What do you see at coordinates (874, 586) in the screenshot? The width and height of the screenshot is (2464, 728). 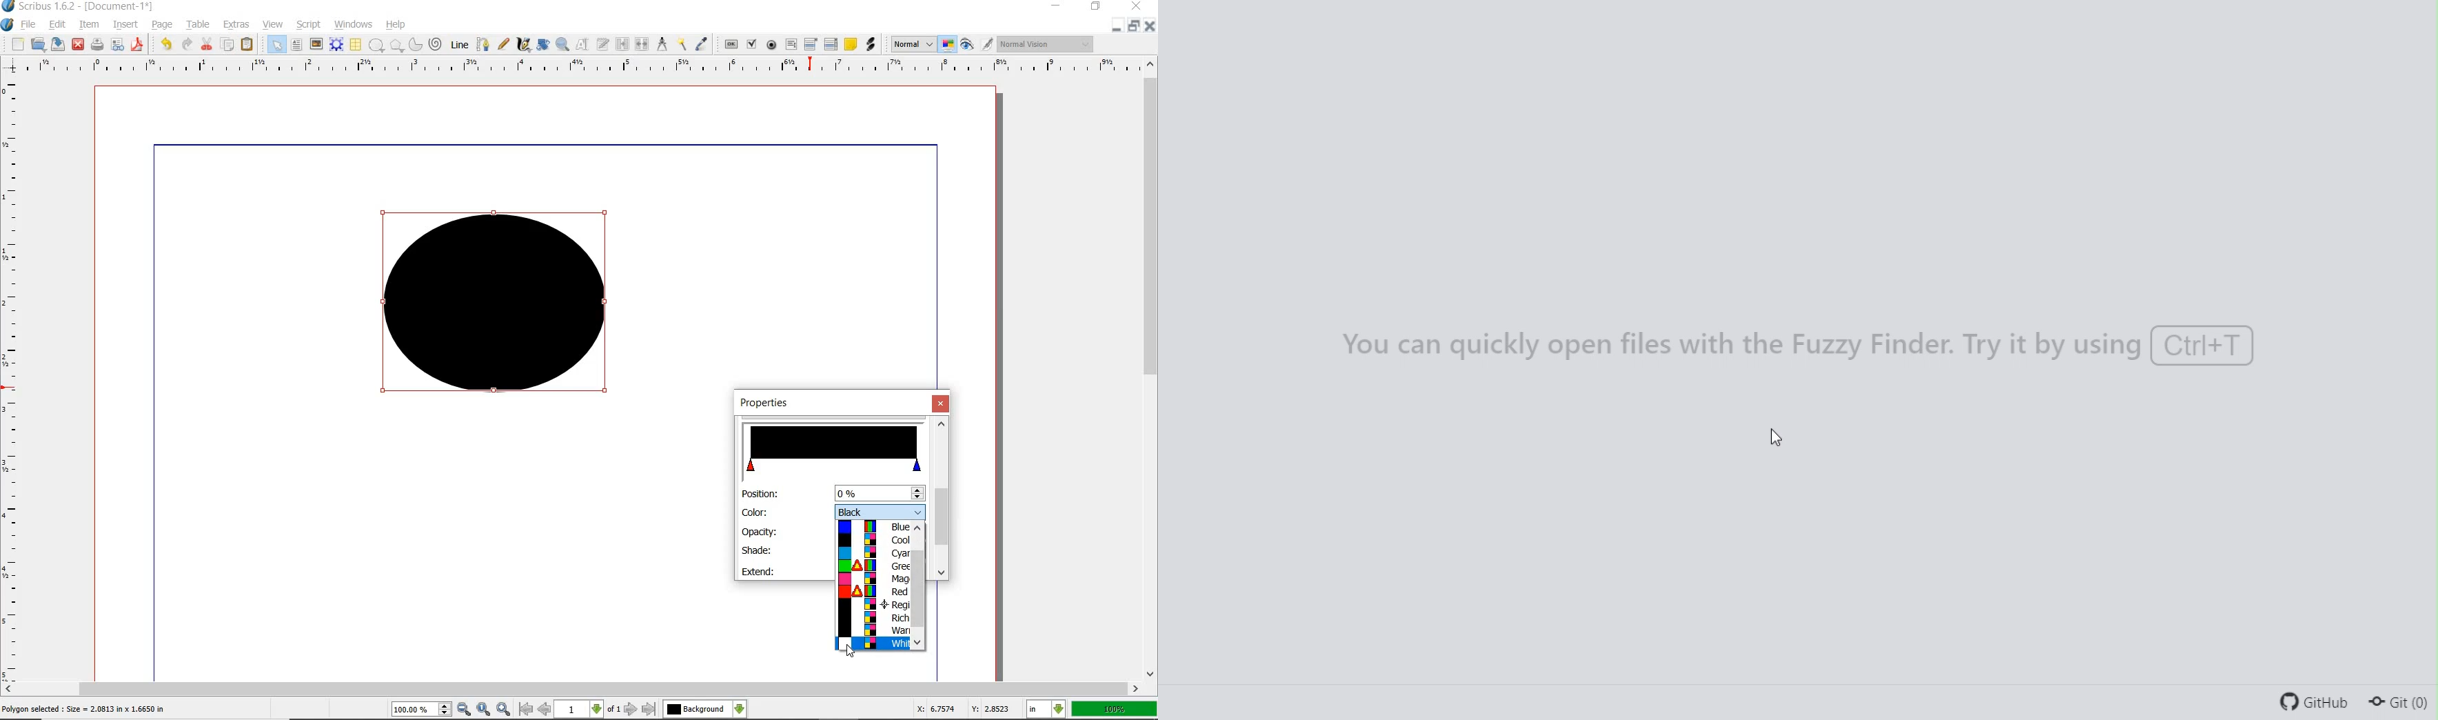 I see `color palette` at bounding box center [874, 586].